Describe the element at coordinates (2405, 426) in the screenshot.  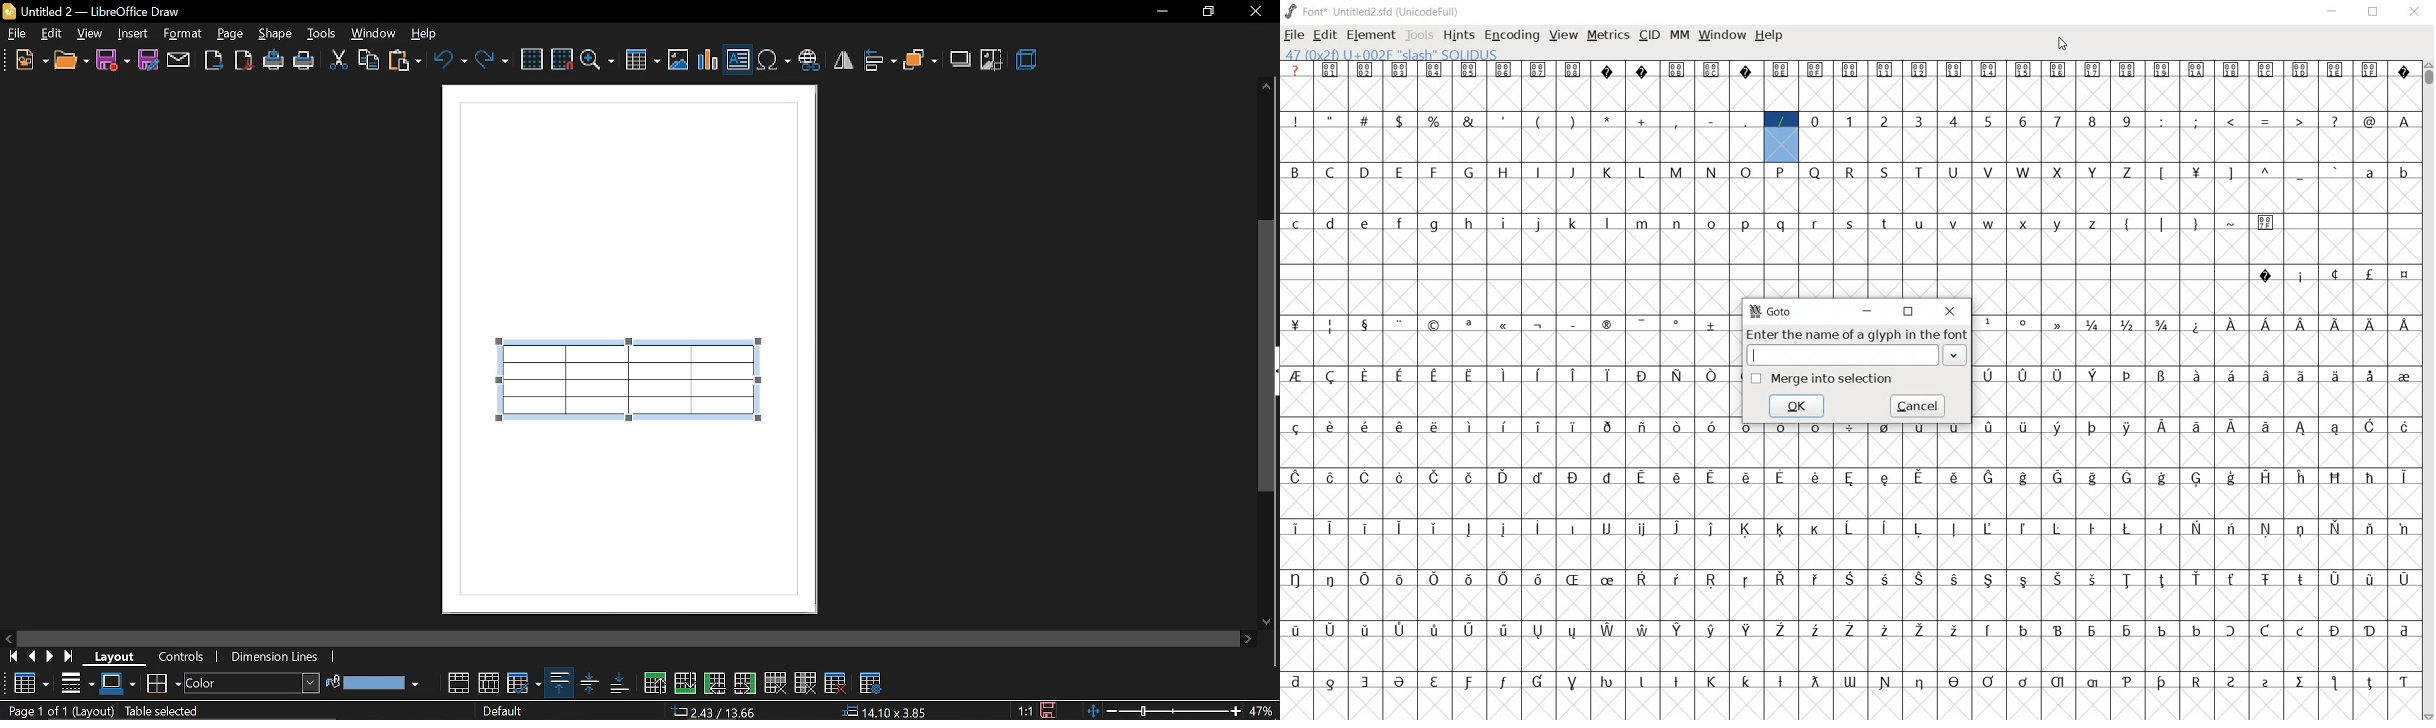
I see `glyph` at that location.